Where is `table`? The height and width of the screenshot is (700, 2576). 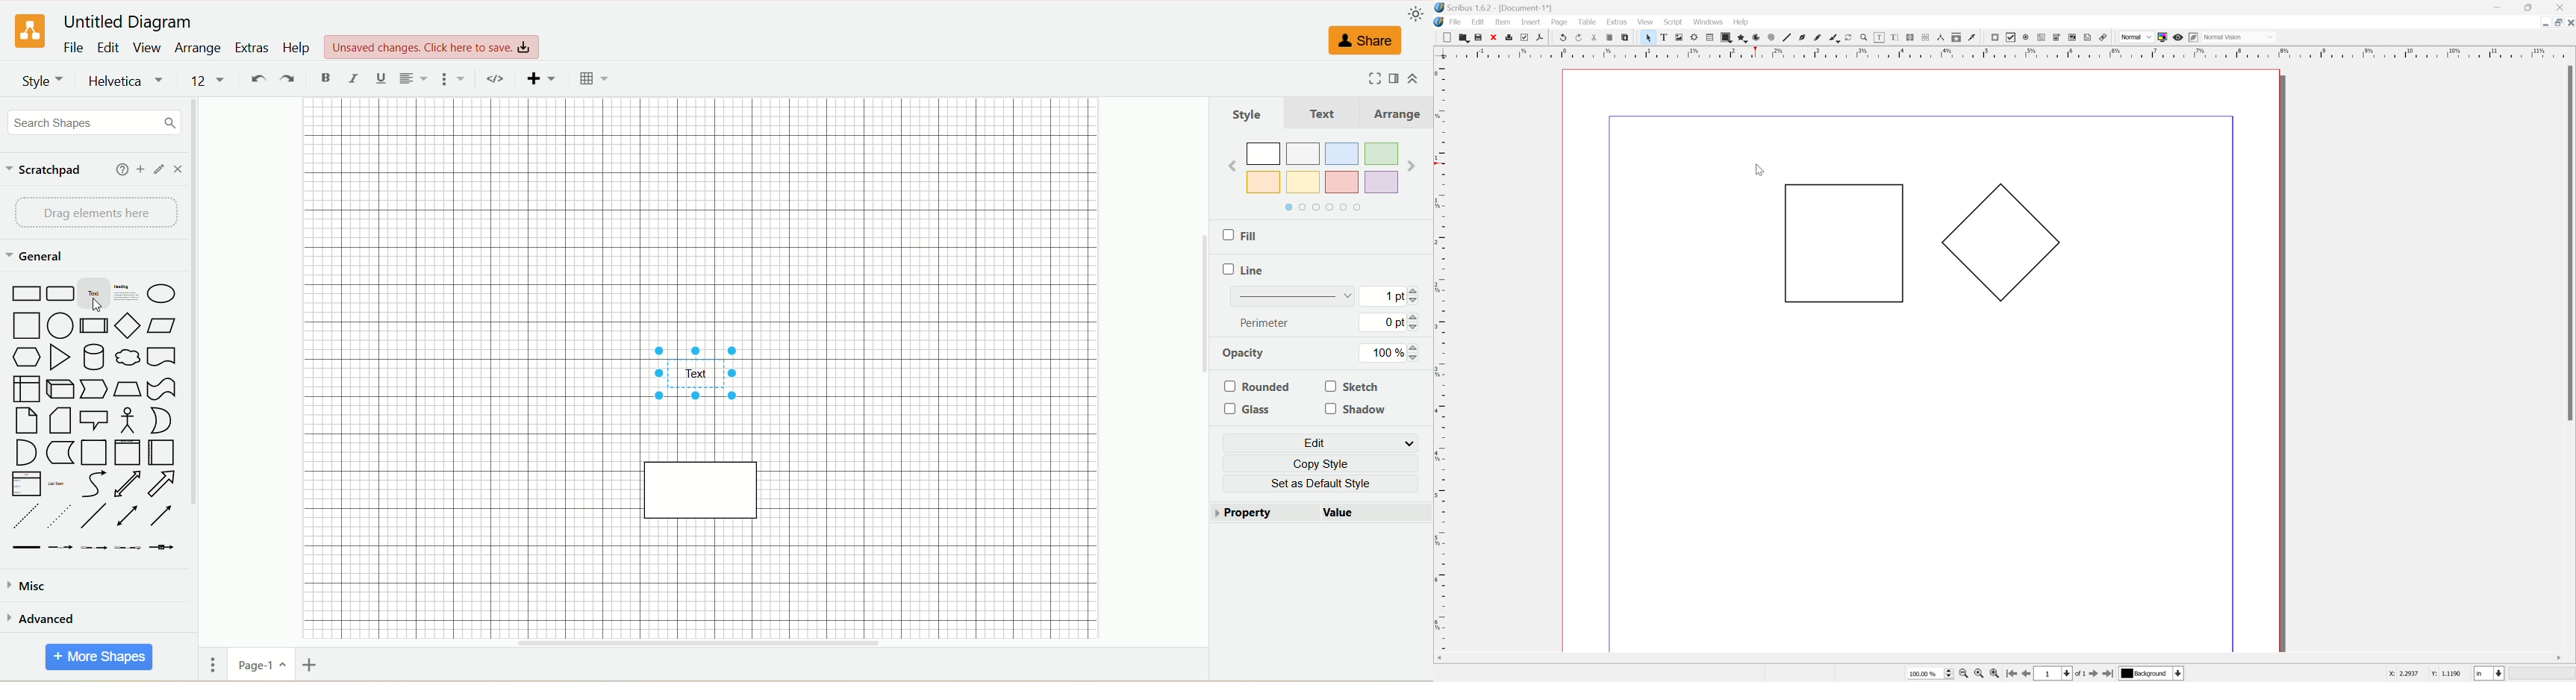 table is located at coordinates (1708, 37).